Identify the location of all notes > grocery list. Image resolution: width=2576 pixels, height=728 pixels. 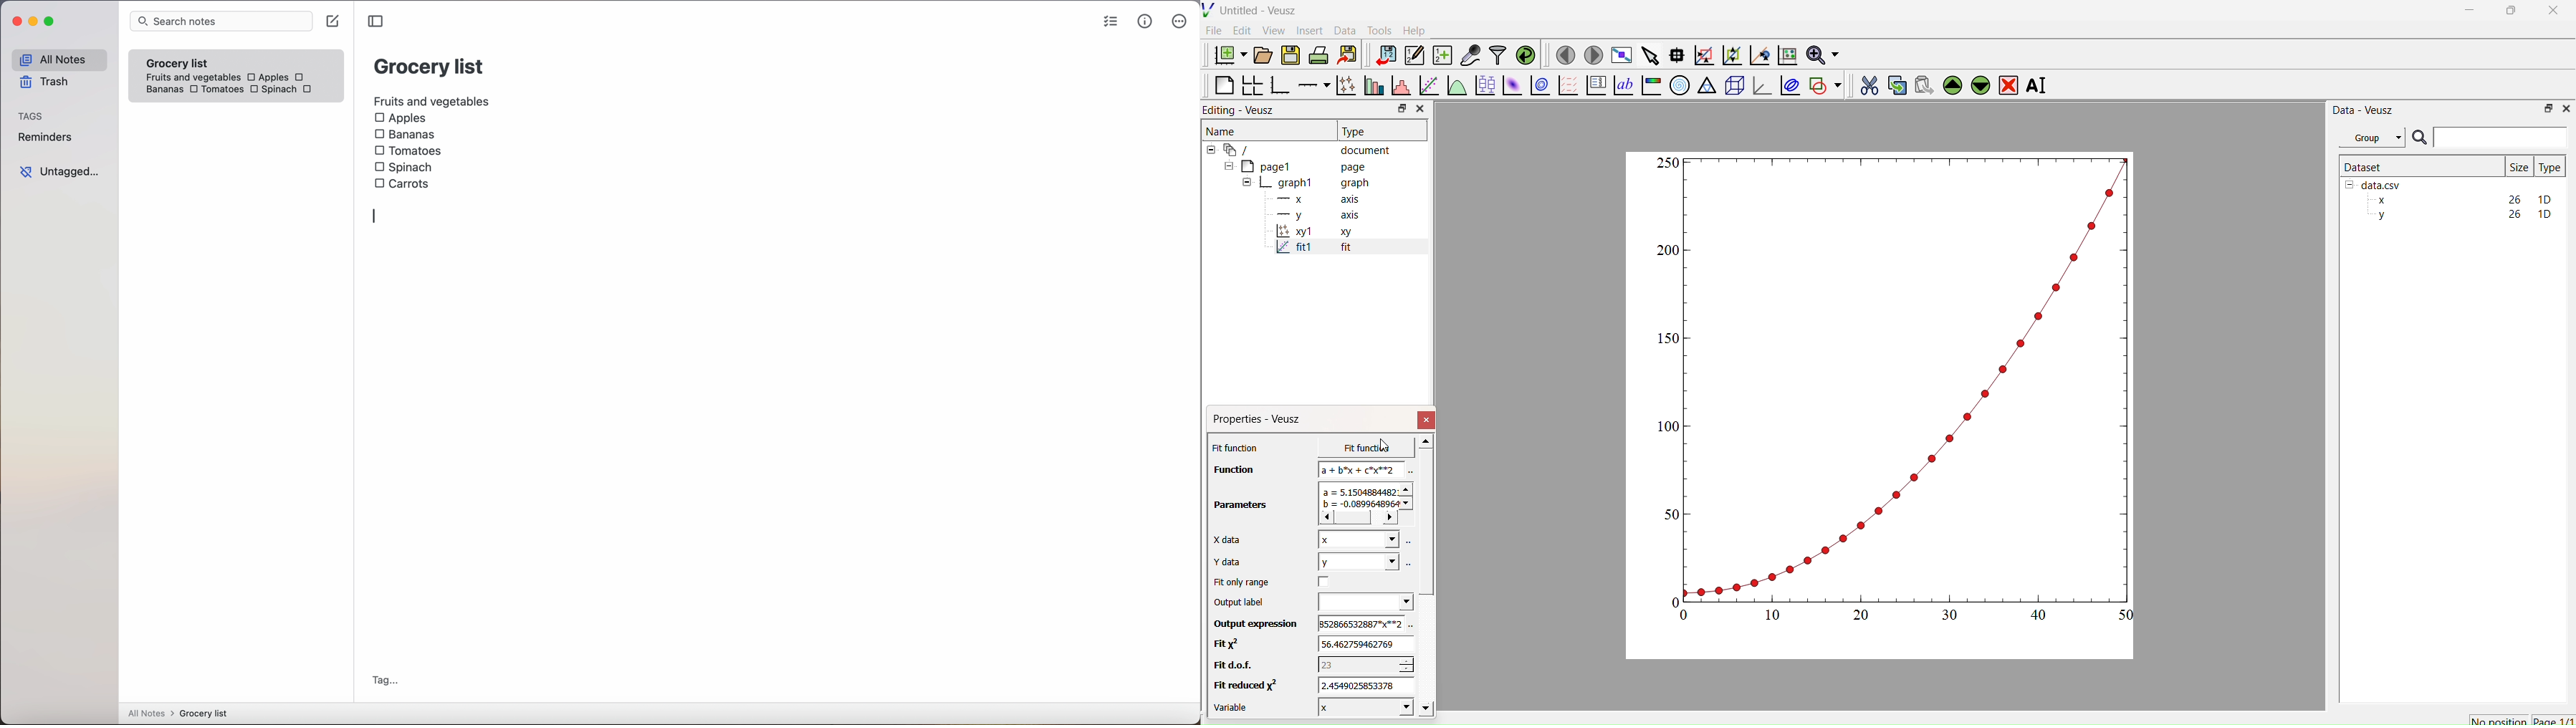
(181, 714).